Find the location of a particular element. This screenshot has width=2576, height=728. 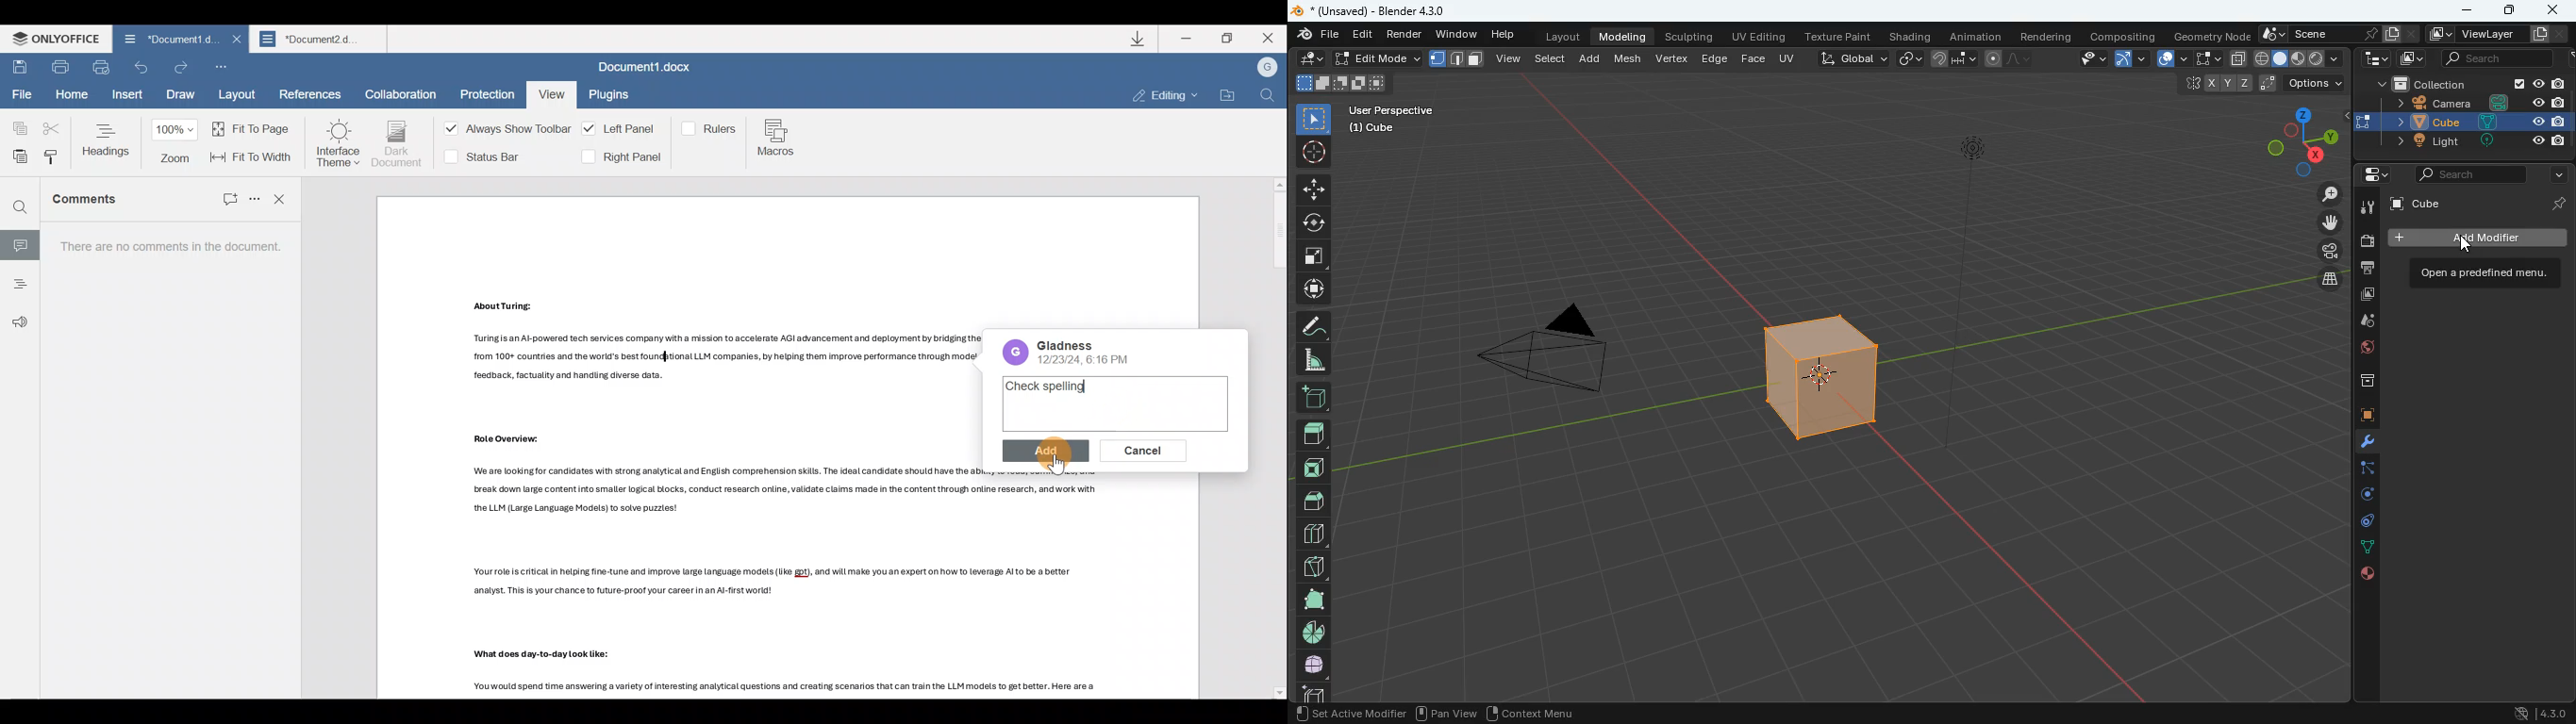

View is located at coordinates (550, 92).